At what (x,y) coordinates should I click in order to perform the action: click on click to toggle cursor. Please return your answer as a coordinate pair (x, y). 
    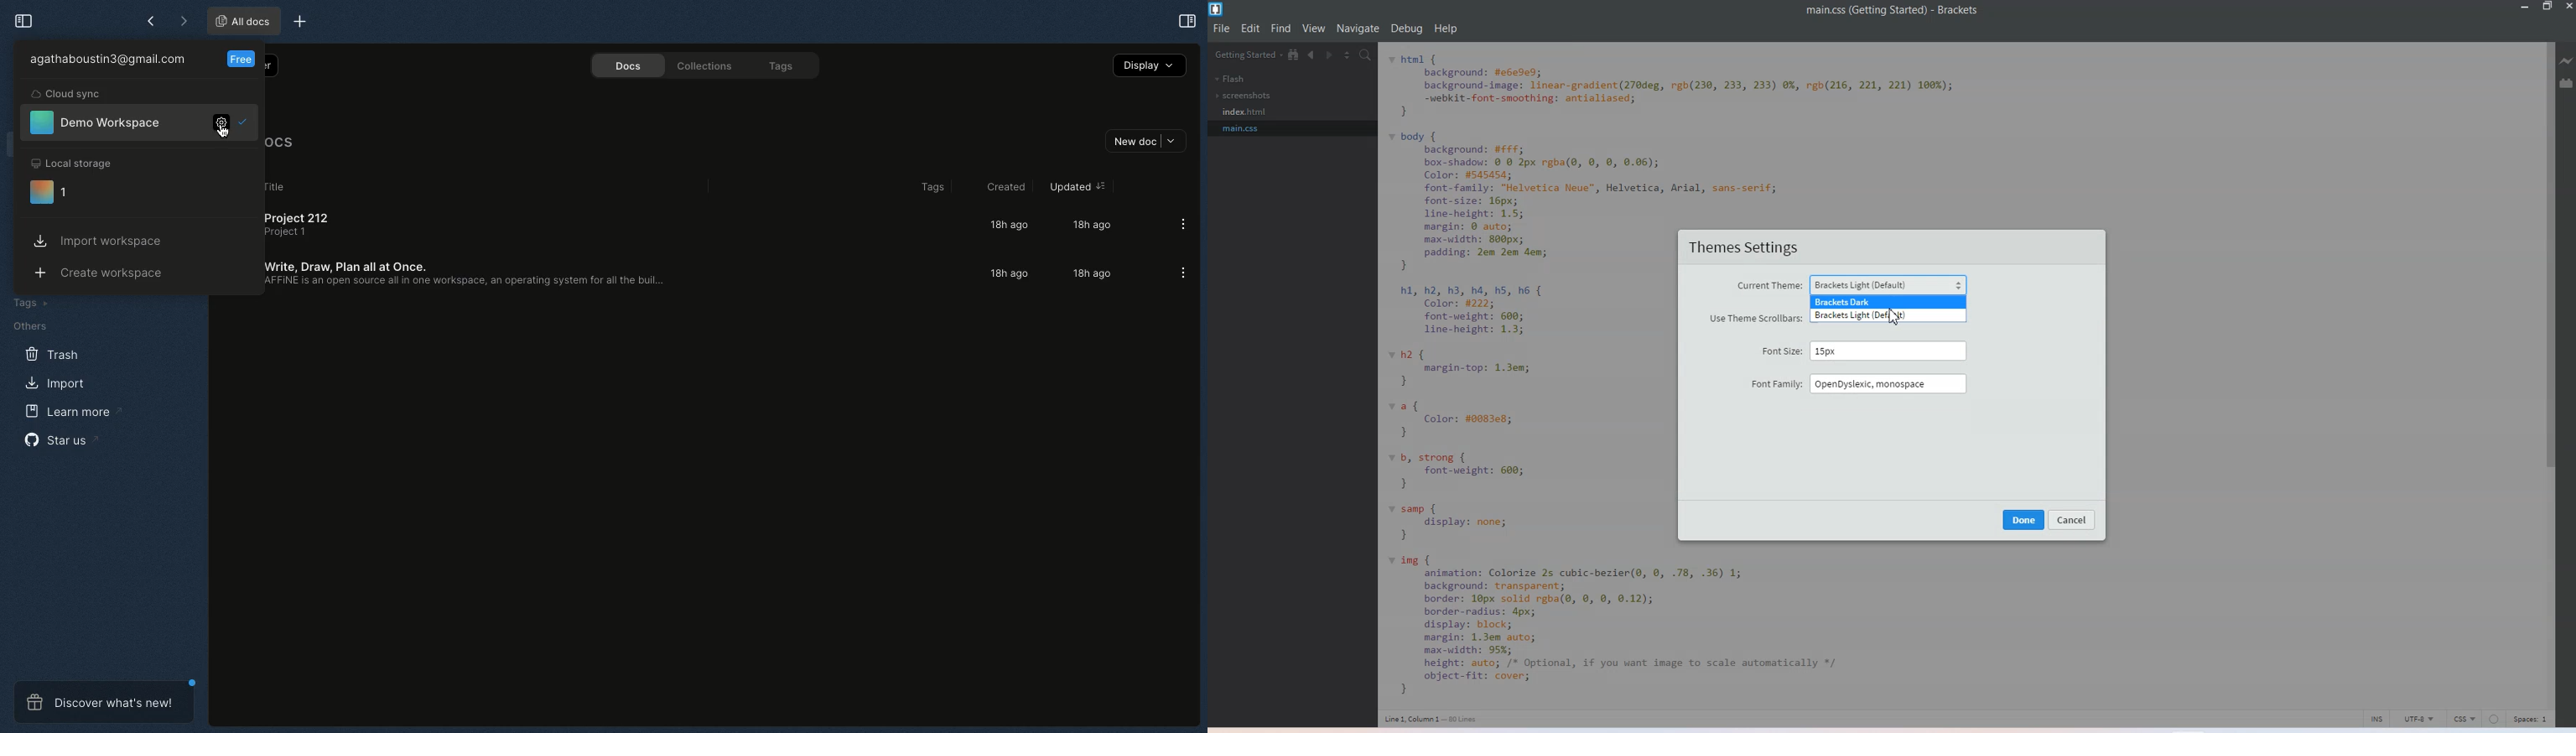
    Looking at the image, I should click on (2377, 719).